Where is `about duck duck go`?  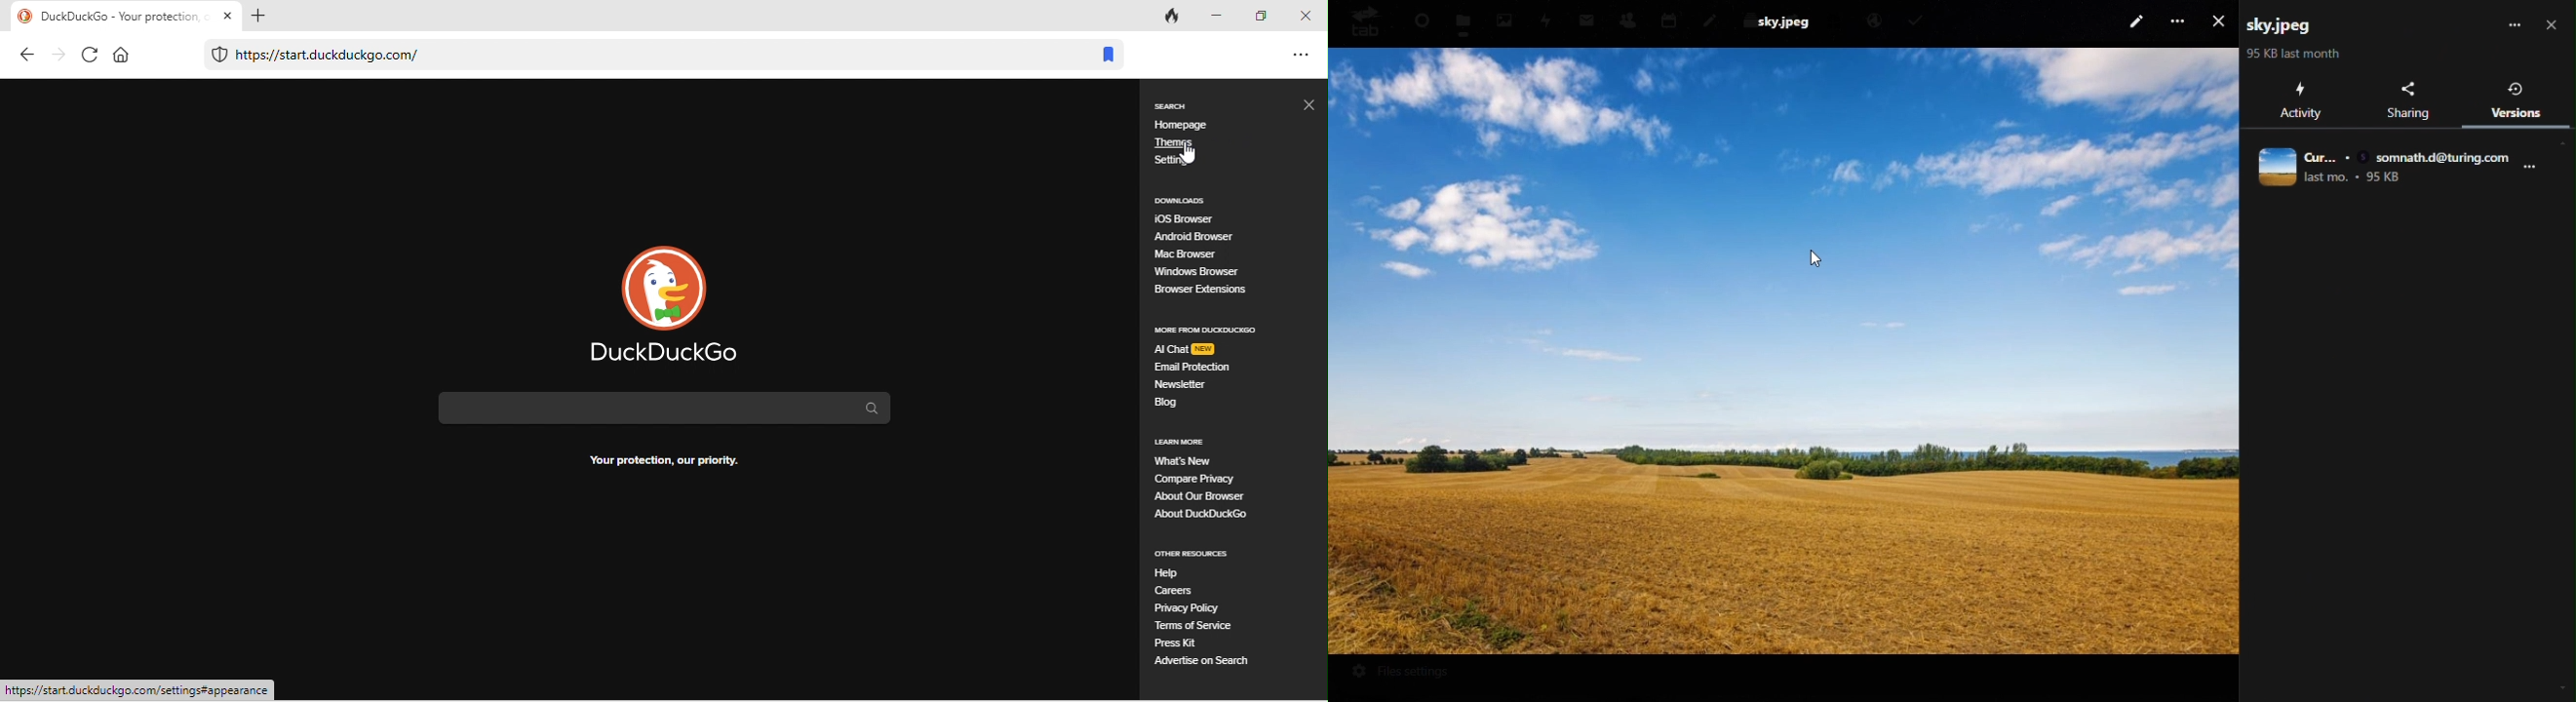
about duck duck go is located at coordinates (1198, 516).